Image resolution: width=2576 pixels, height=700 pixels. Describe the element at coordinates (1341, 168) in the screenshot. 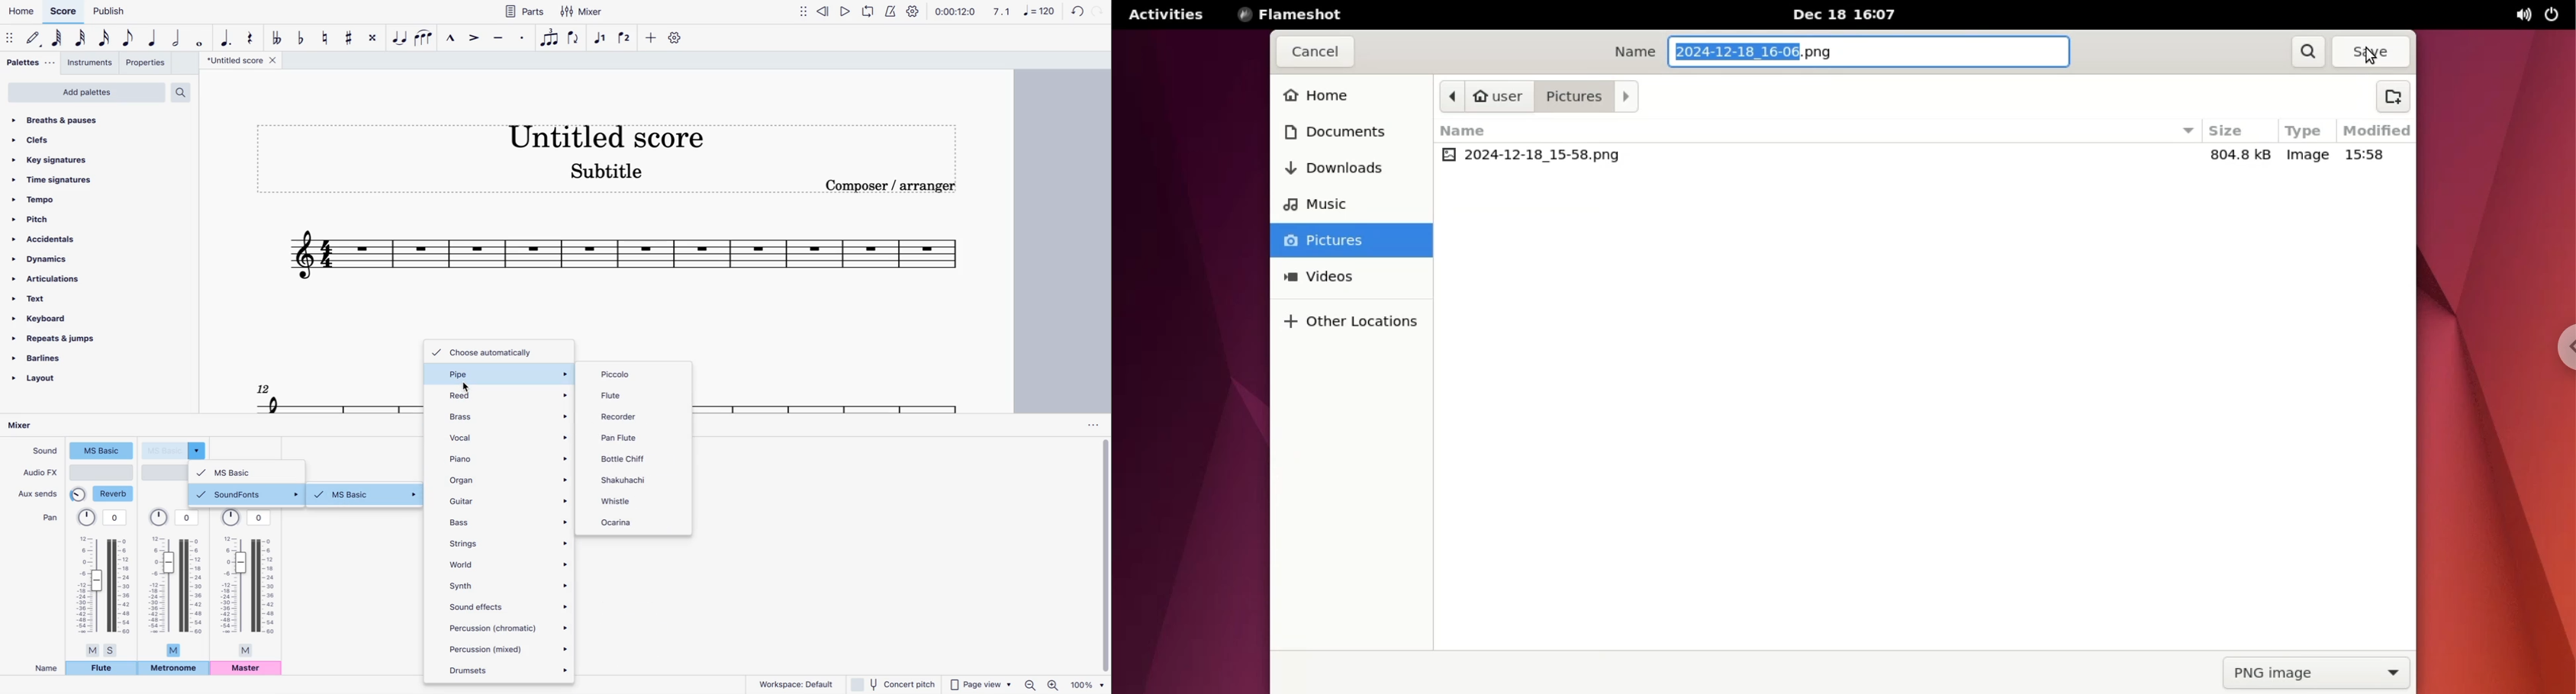

I see `downloads` at that location.